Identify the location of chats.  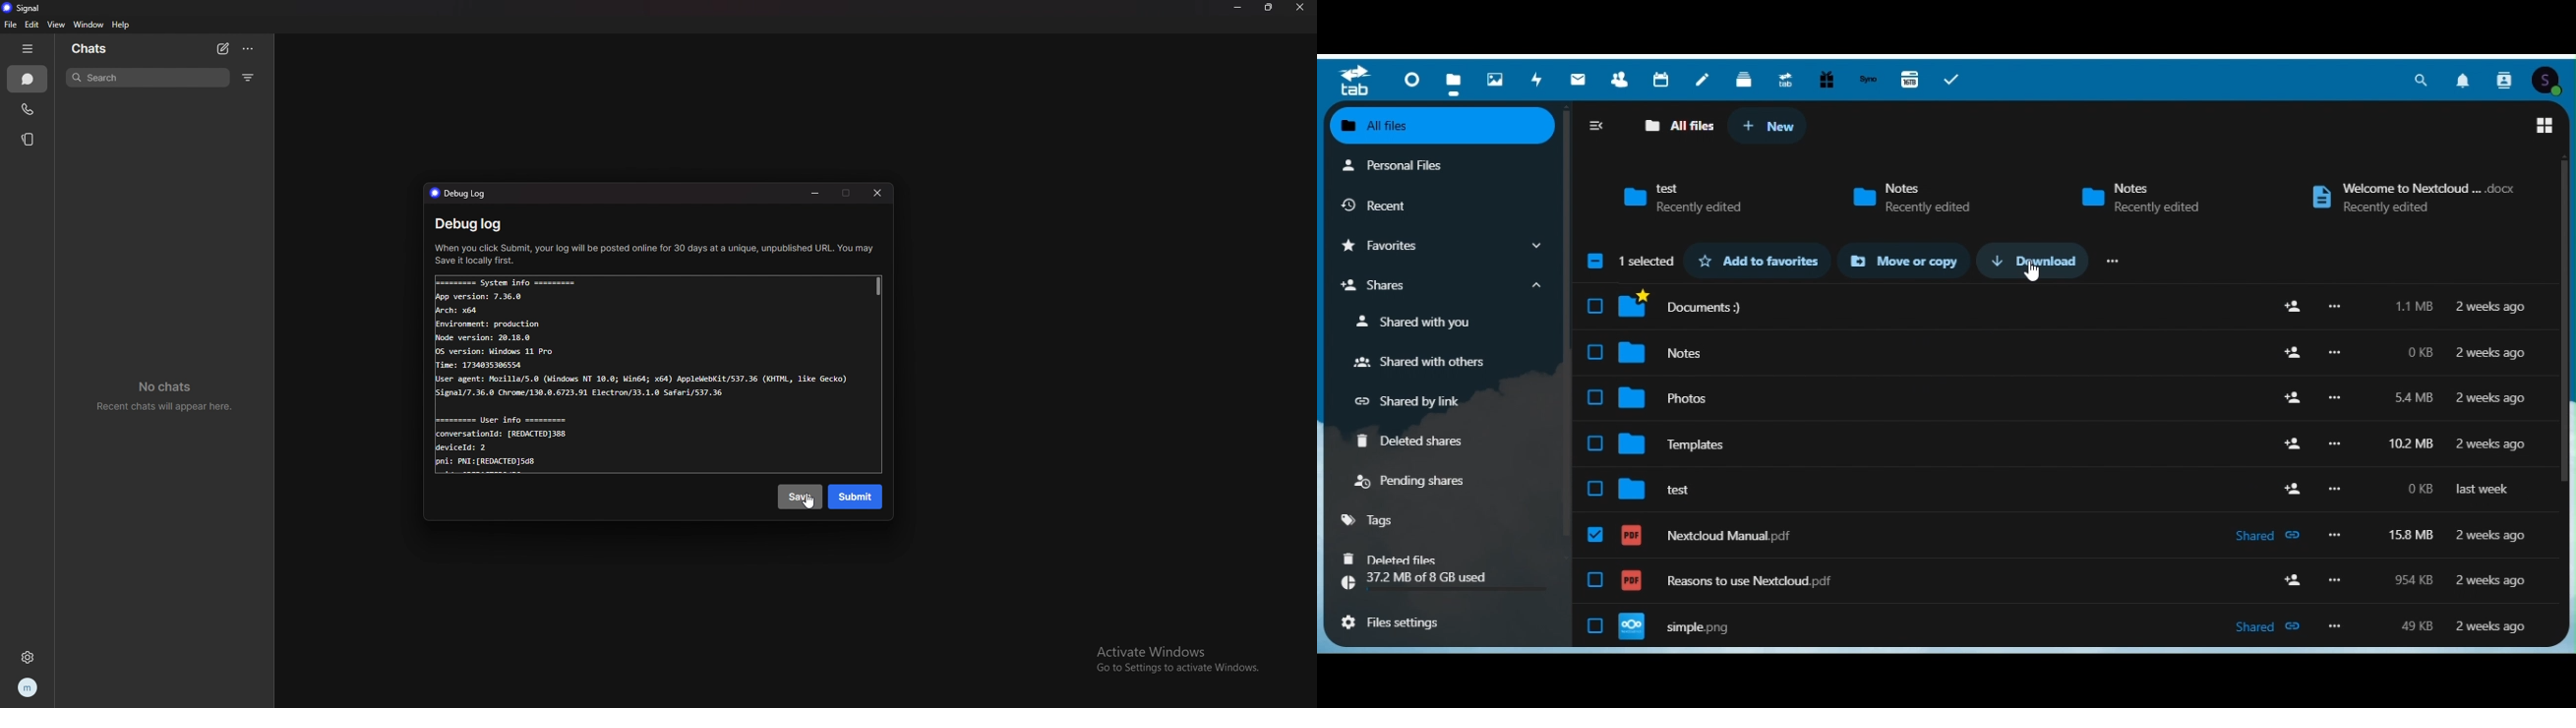
(105, 49).